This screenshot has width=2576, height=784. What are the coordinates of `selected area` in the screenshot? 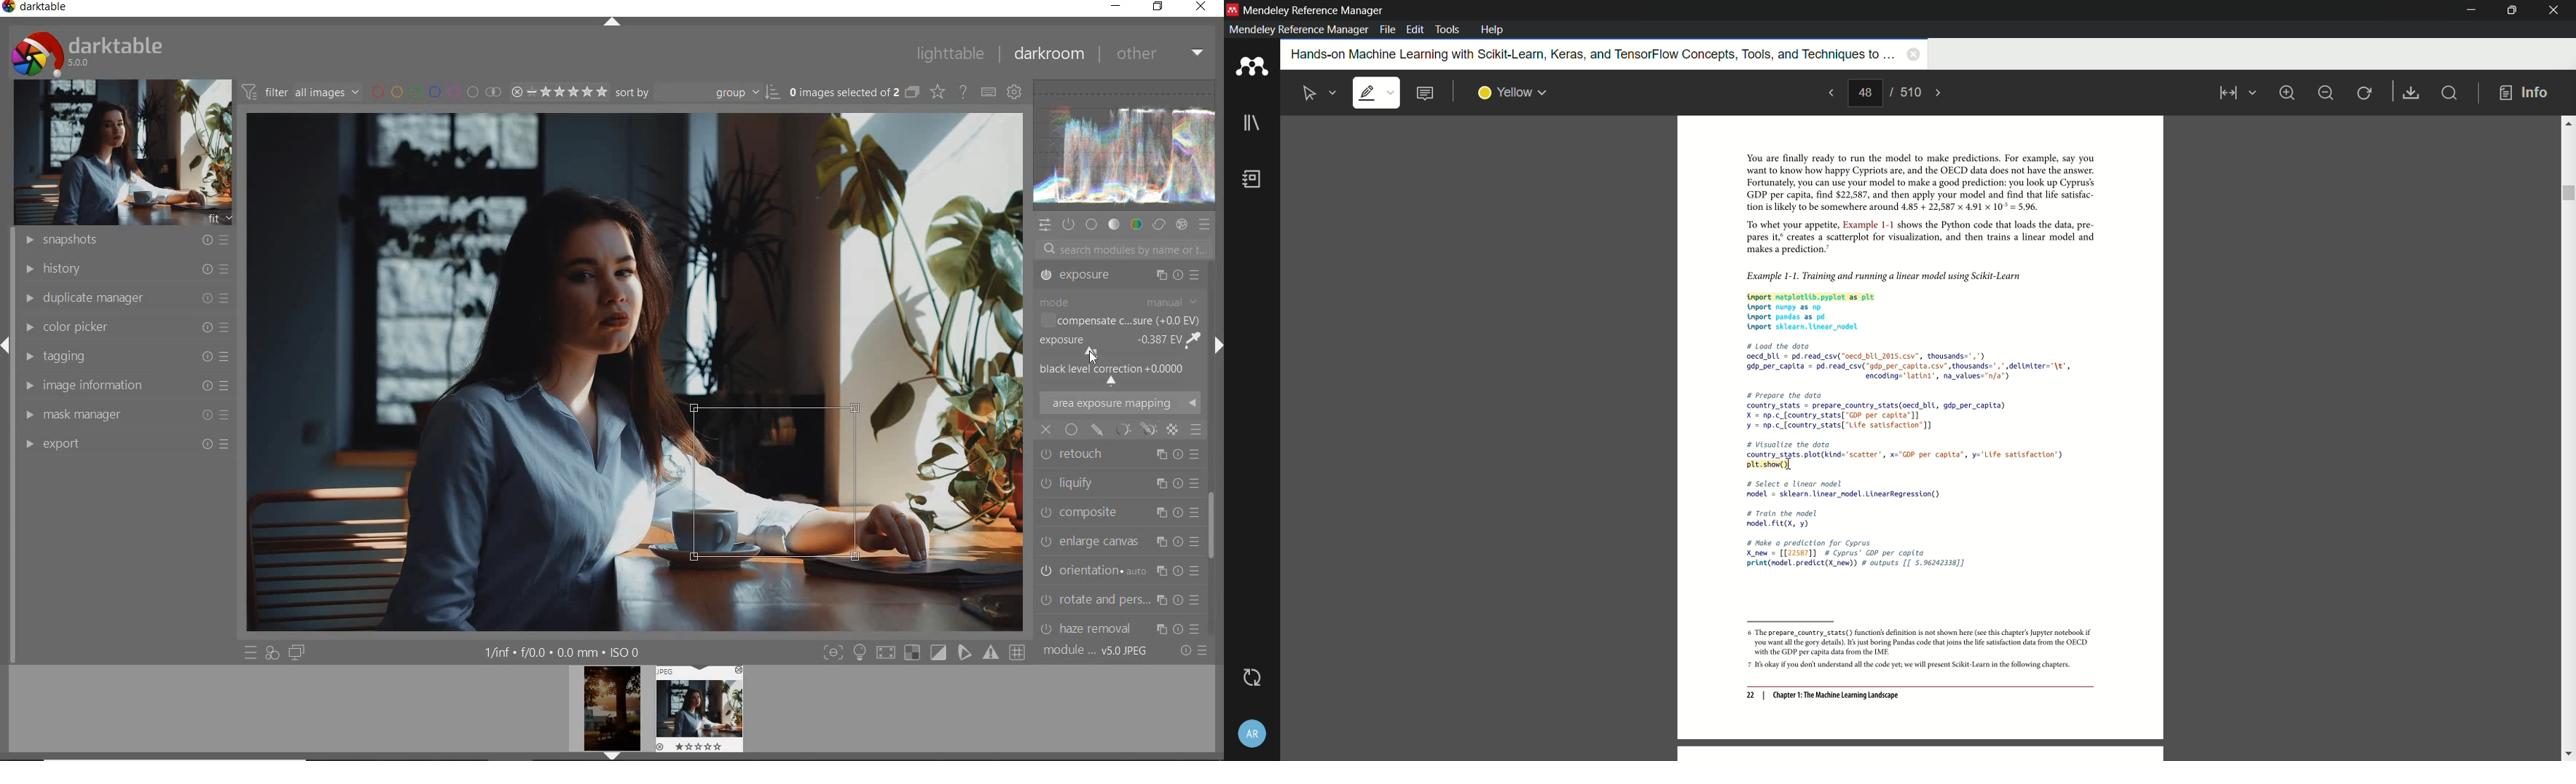 It's located at (776, 485).